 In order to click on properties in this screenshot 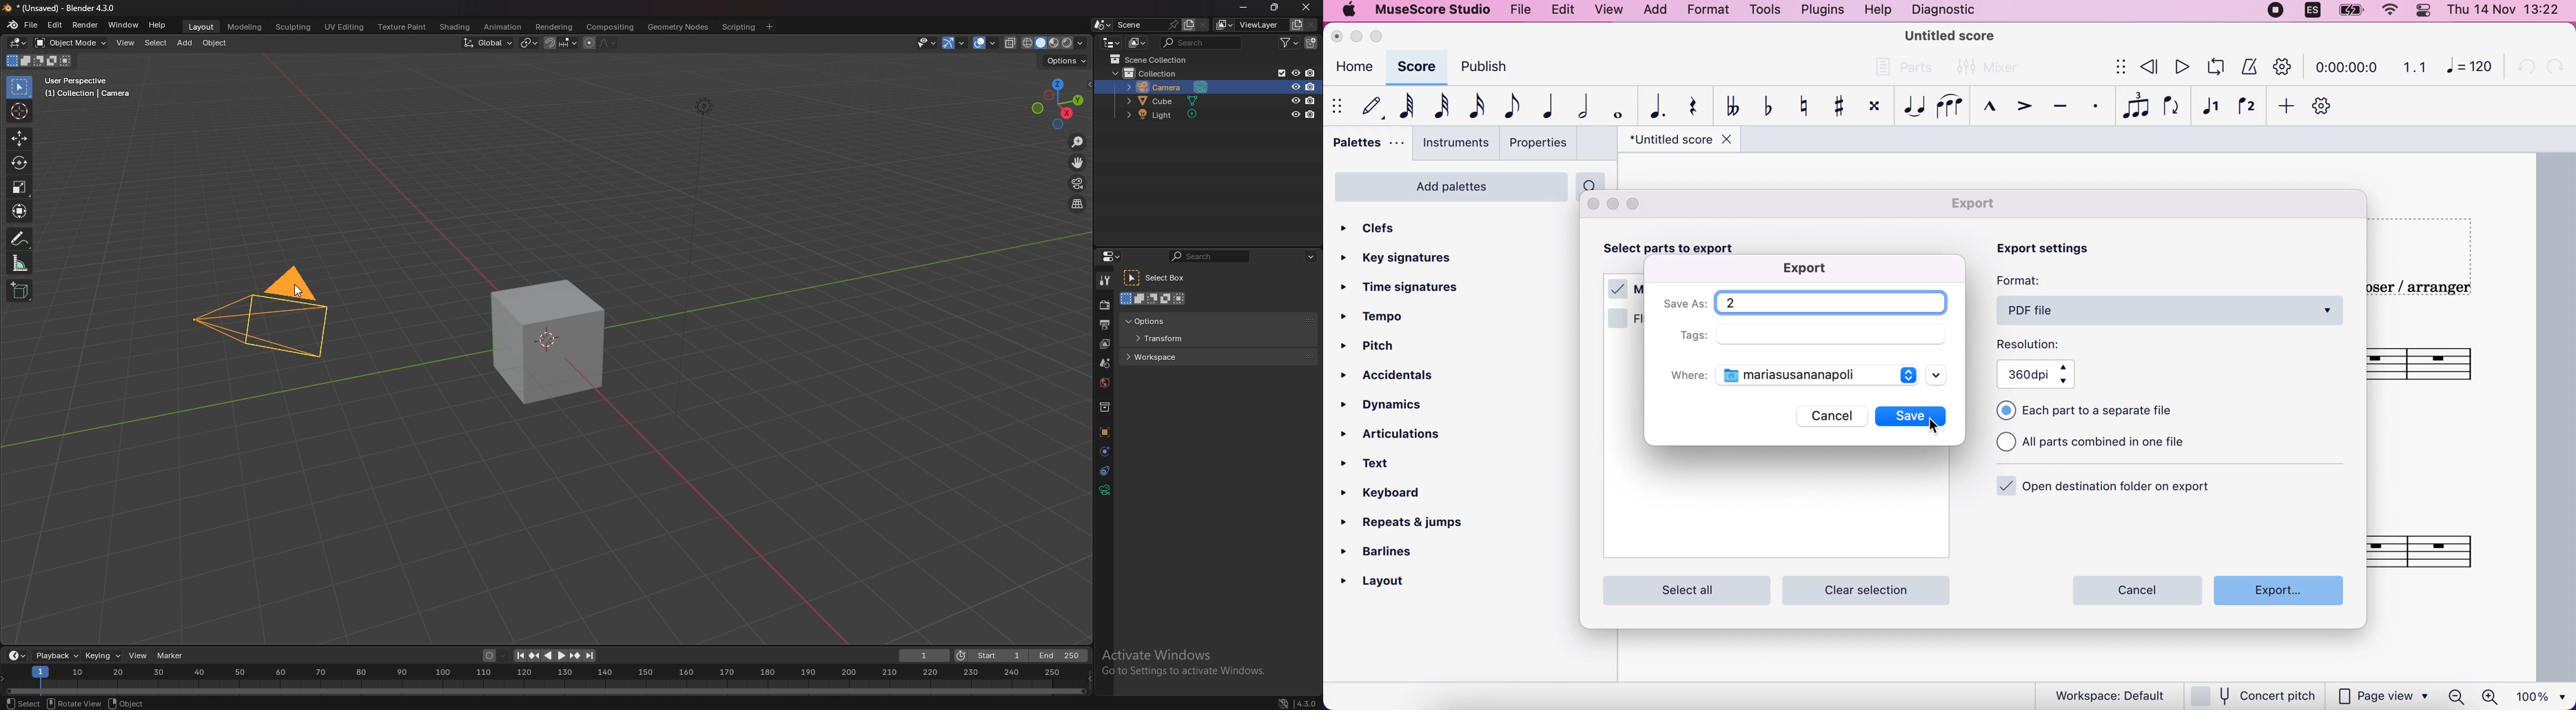, I will do `click(1537, 144)`.